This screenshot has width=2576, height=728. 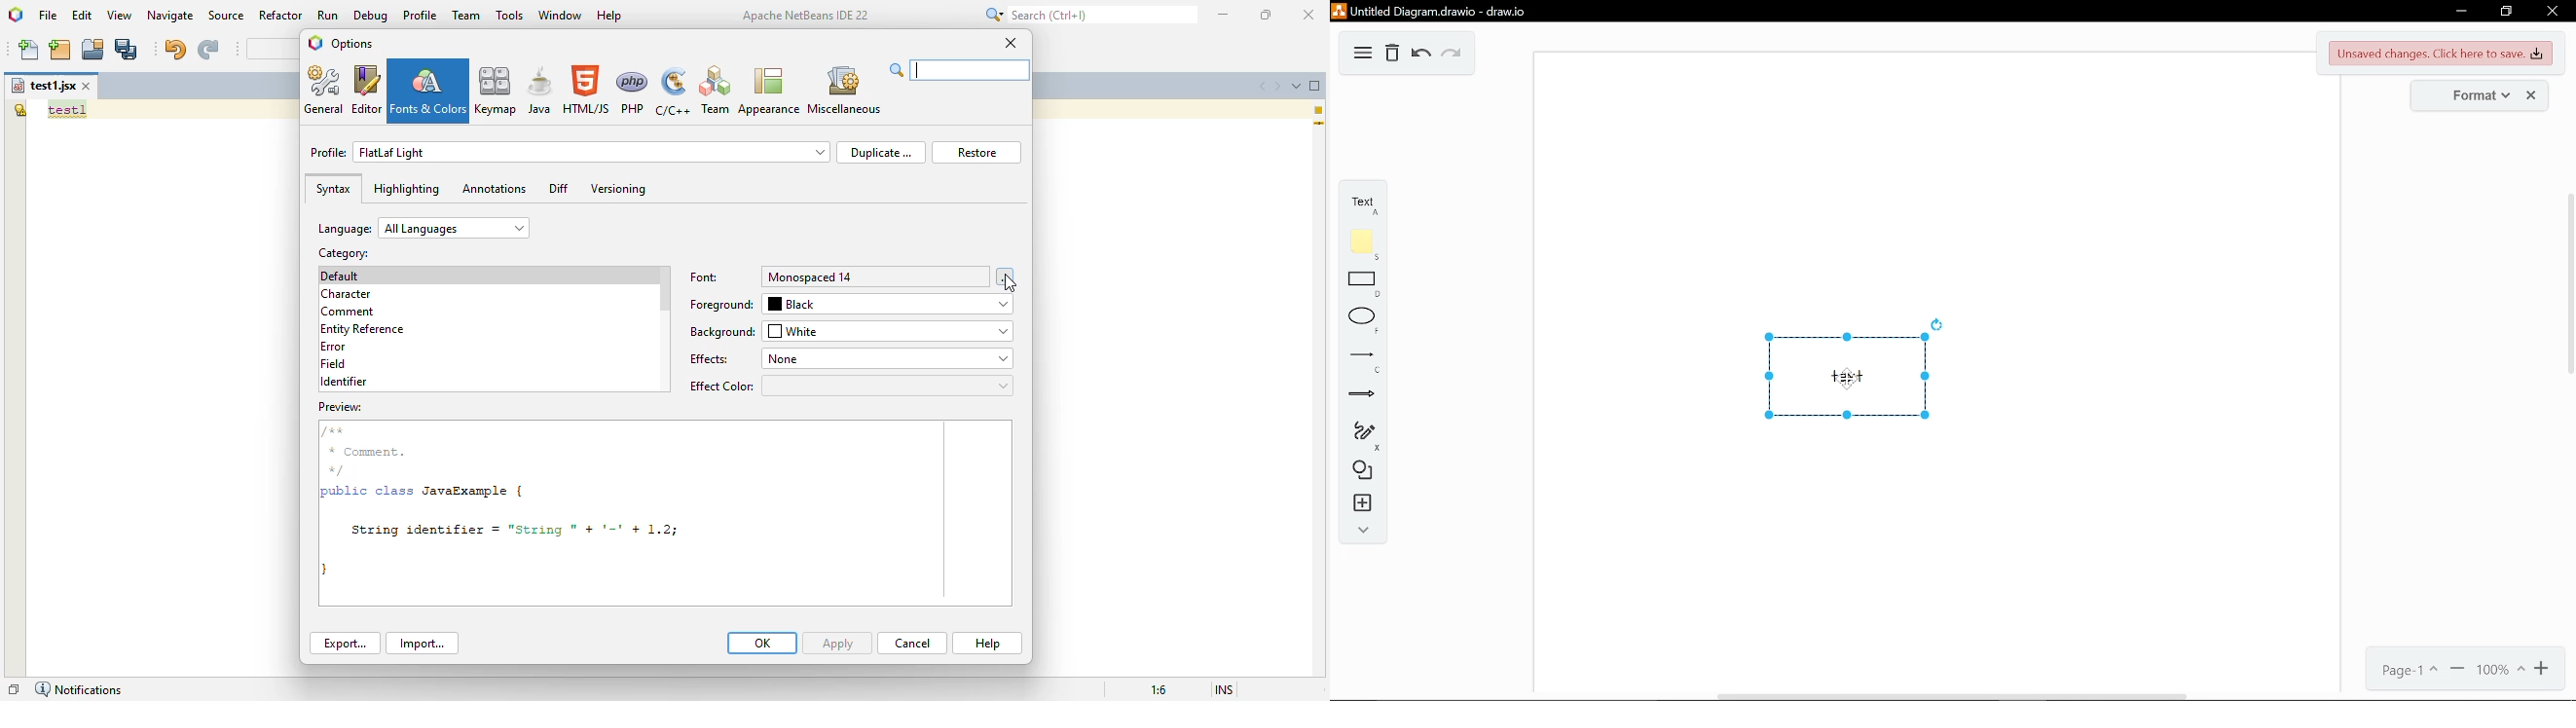 I want to click on diff, so click(x=560, y=188).